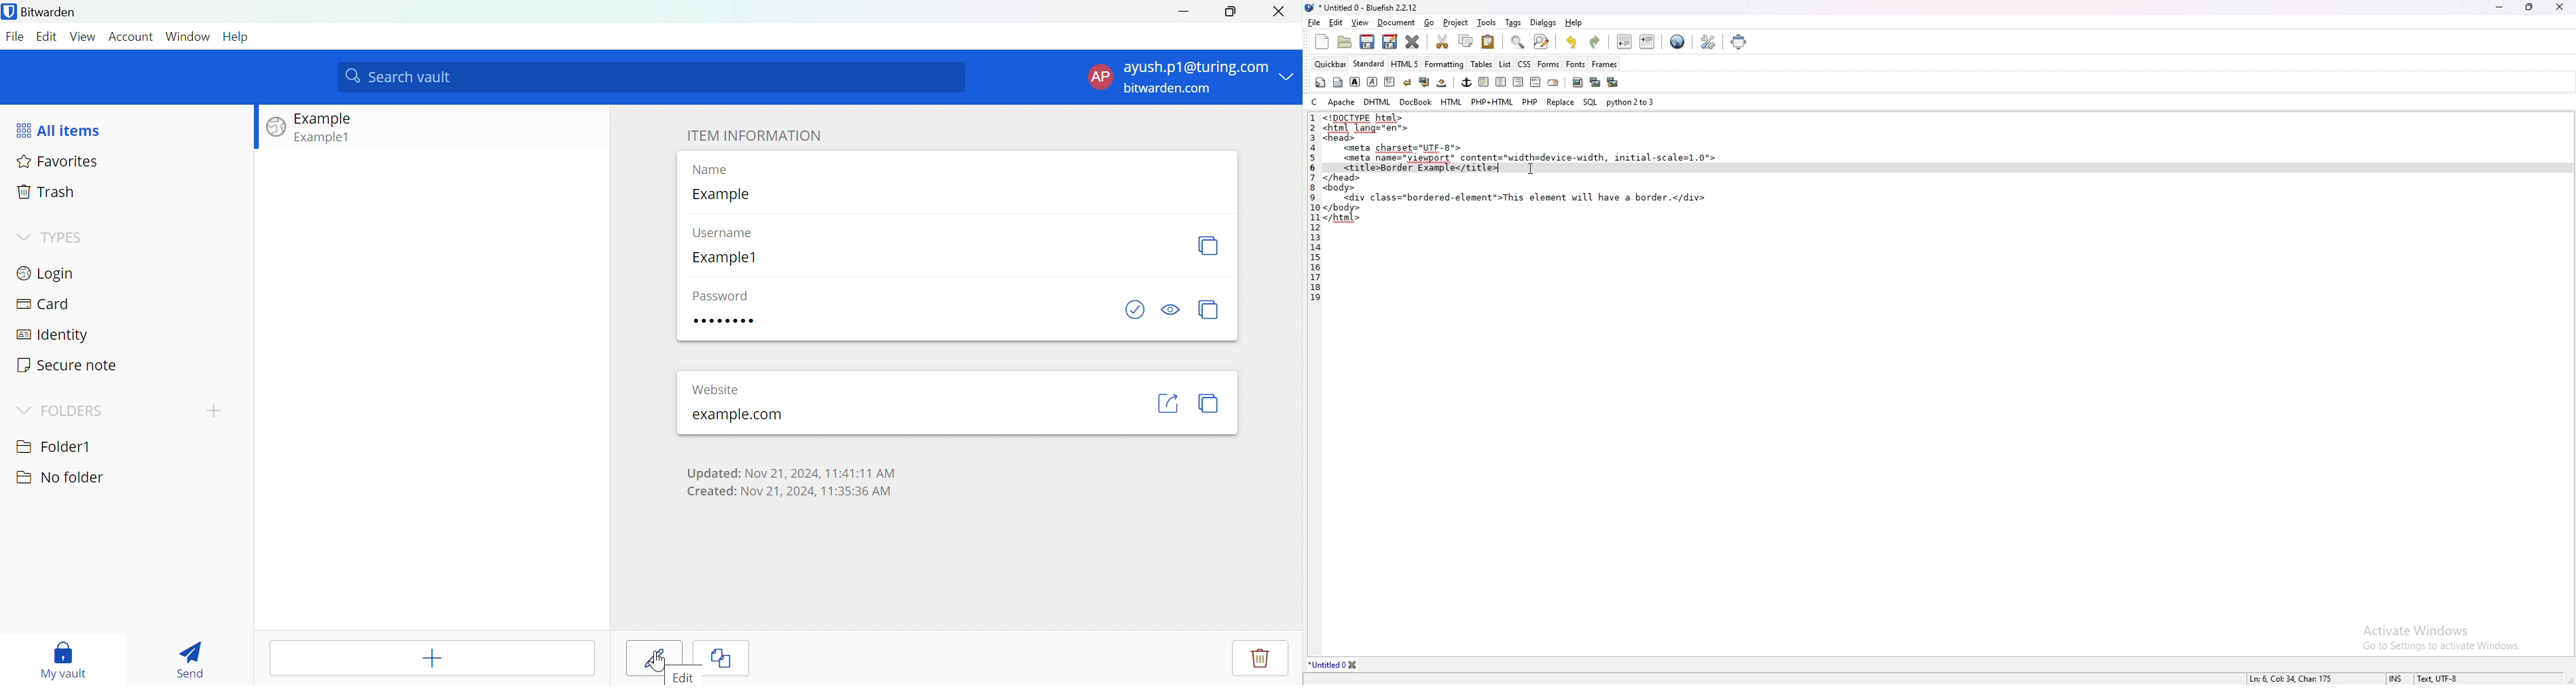  Describe the element at coordinates (1390, 82) in the screenshot. I see `paragraph` at that location.